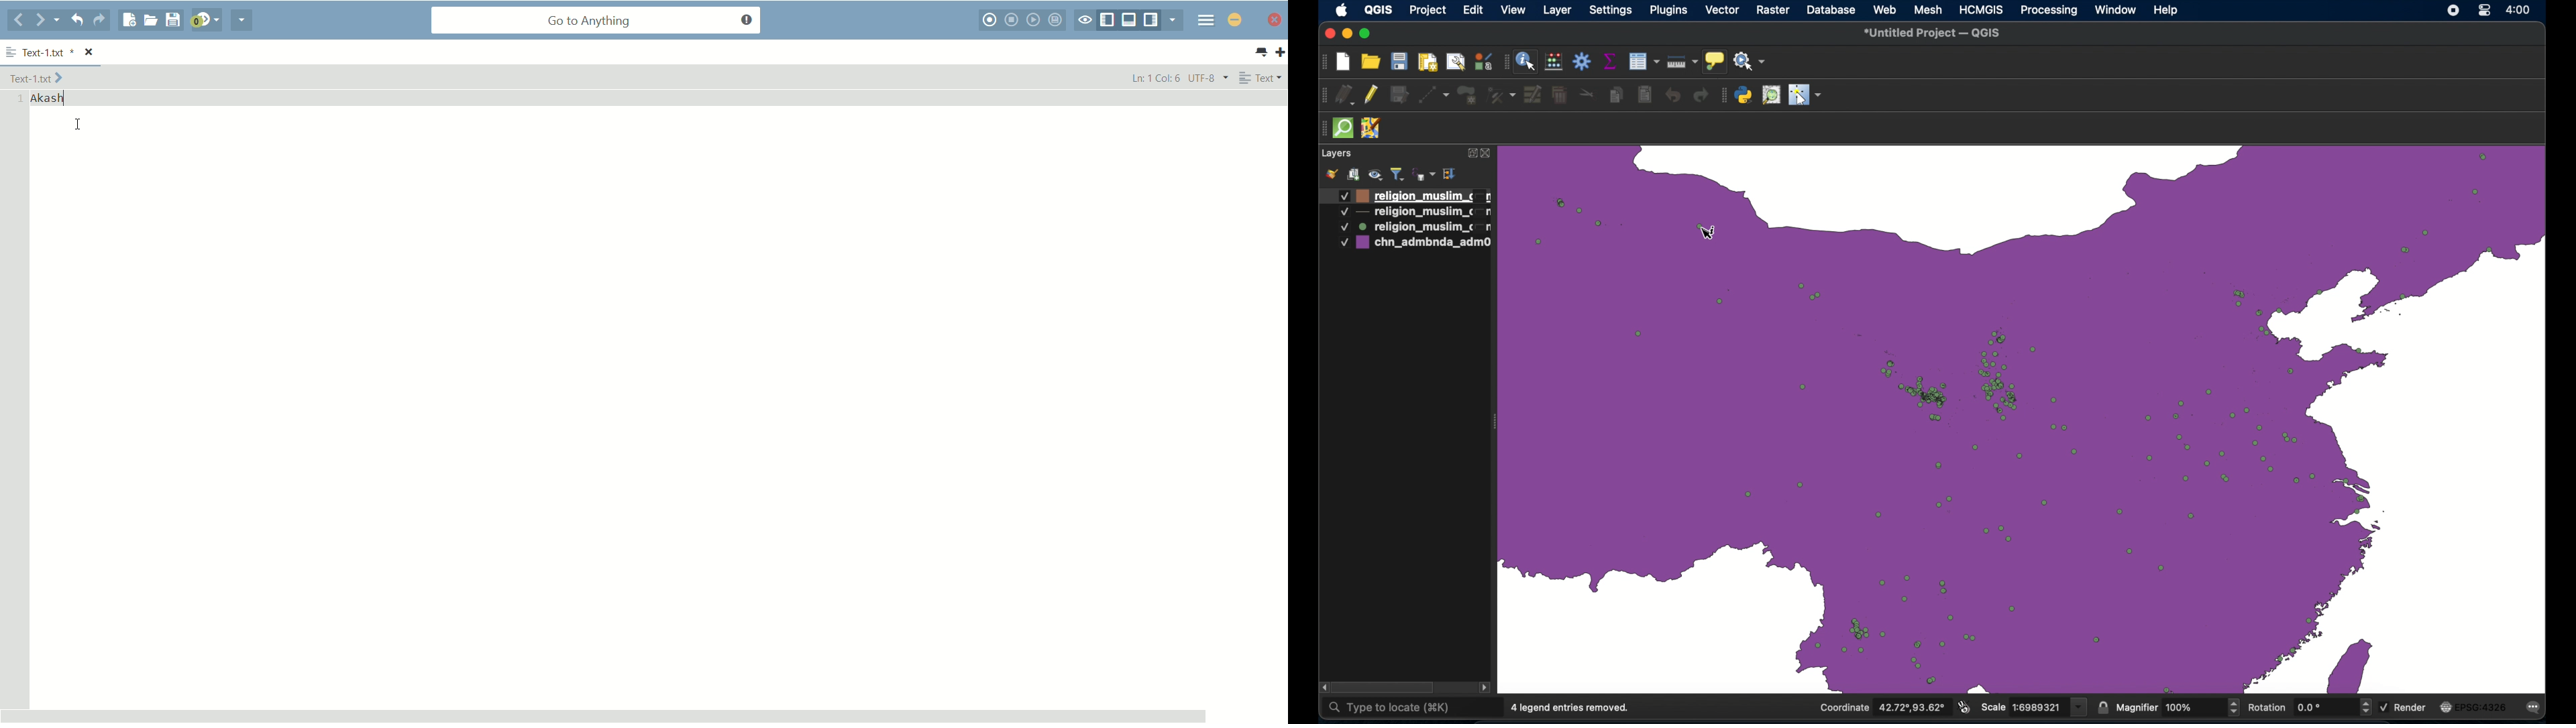  What do you see at coordinates (2102, 707) in the screenshot?
I see `lock scale` at bounding box center [2102, 707].